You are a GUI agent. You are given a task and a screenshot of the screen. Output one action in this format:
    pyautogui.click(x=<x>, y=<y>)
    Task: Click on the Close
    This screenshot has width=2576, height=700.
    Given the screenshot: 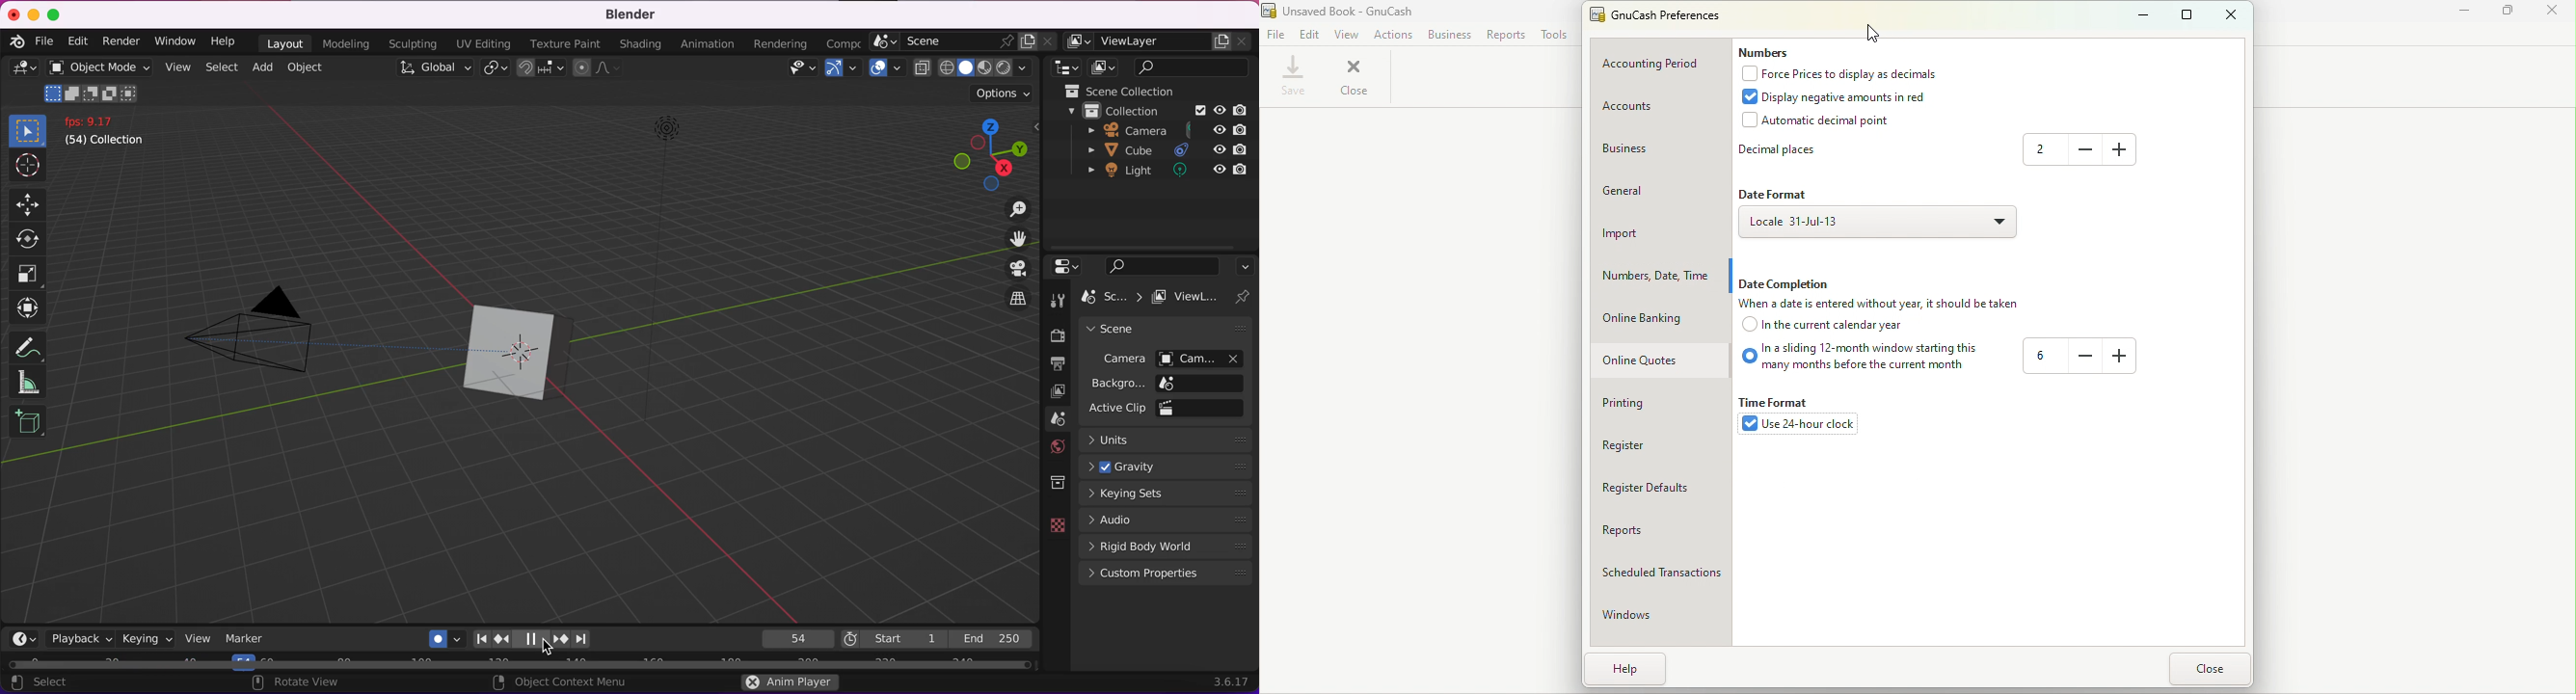 What is the action you would take?
    pyautogui.click(x=2212, y=668)
    